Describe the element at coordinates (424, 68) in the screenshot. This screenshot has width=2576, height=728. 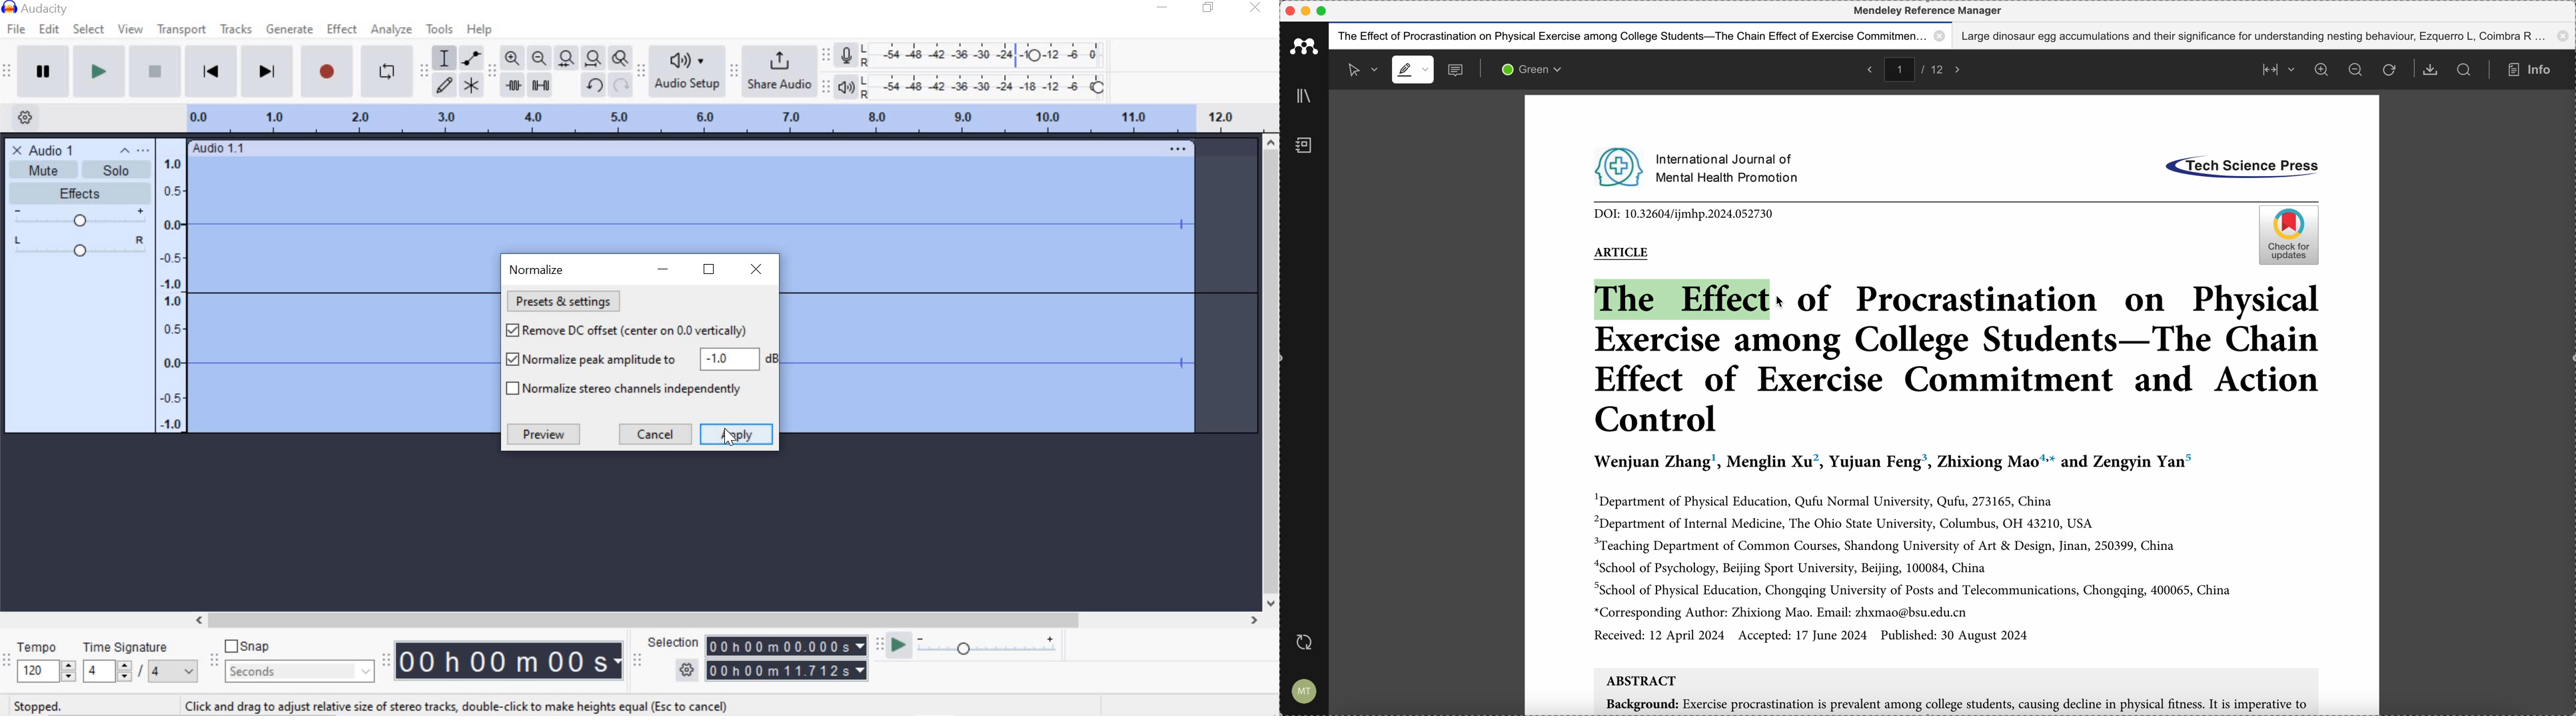
I see `Tools Toolbar` at that location.